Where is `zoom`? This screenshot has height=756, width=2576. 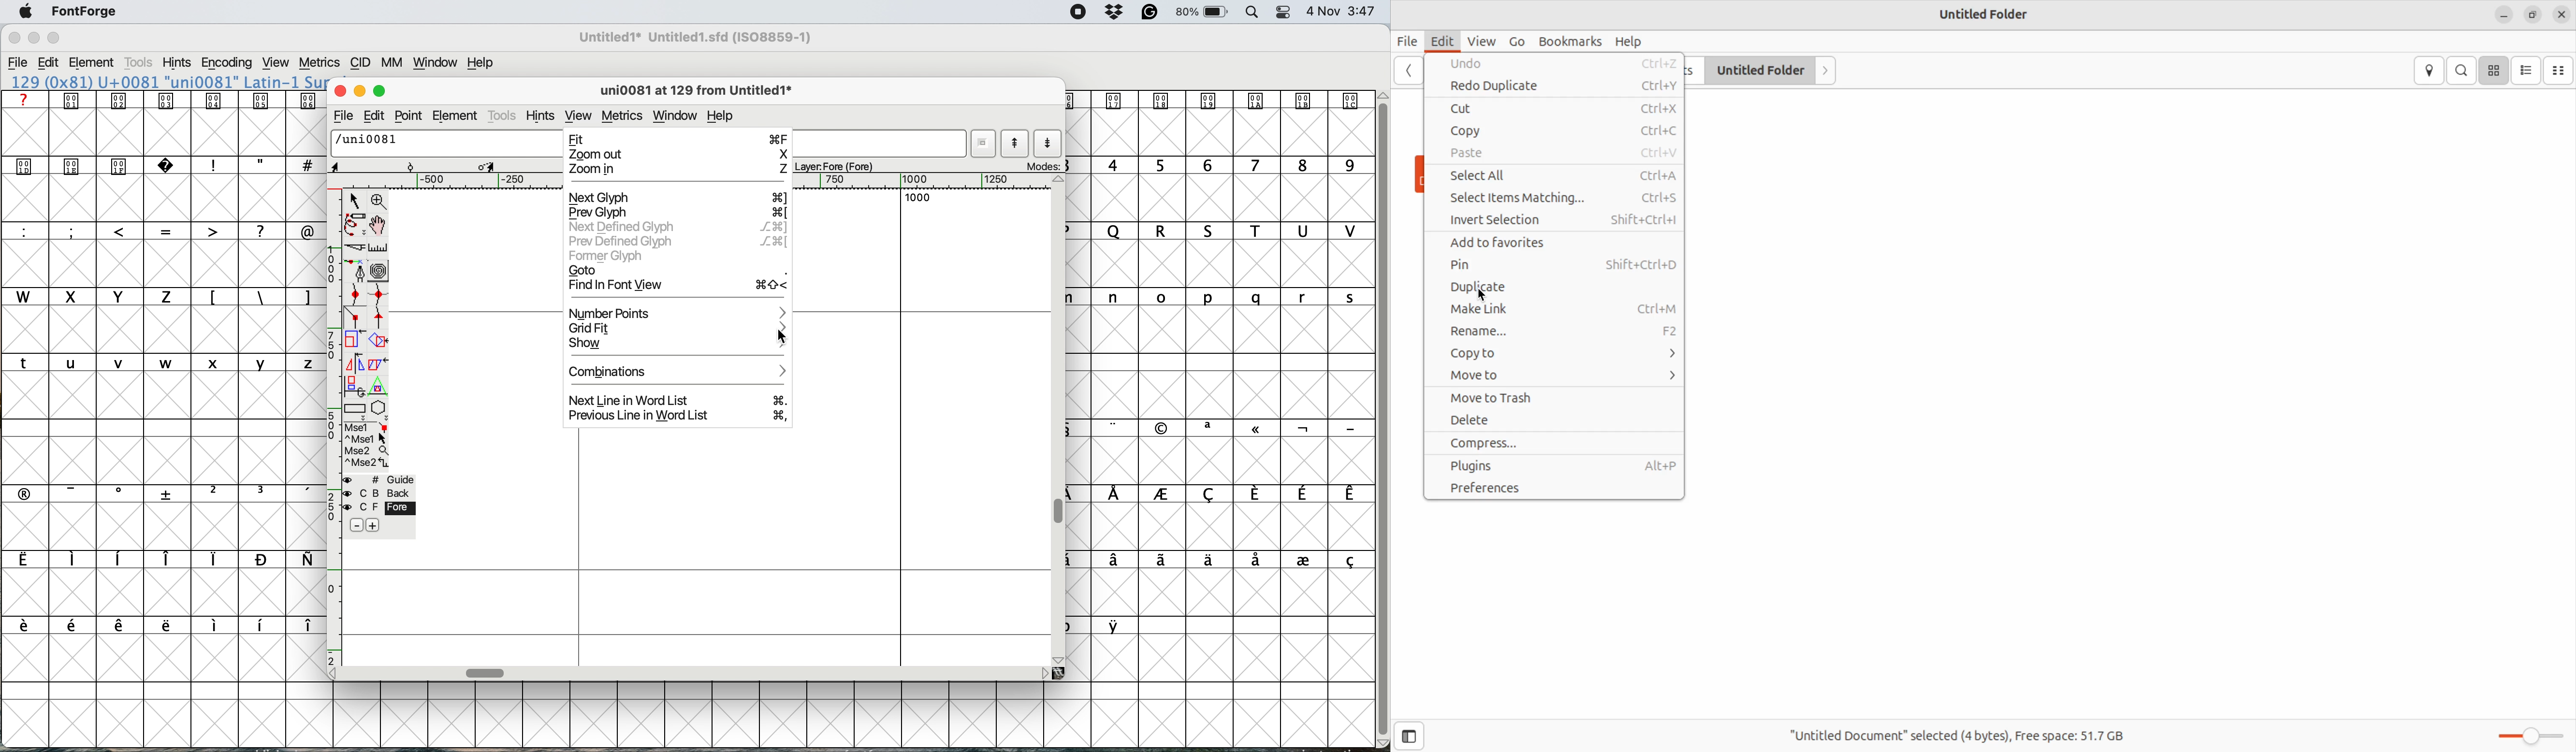 zoom is located at coordinates (381, 202).